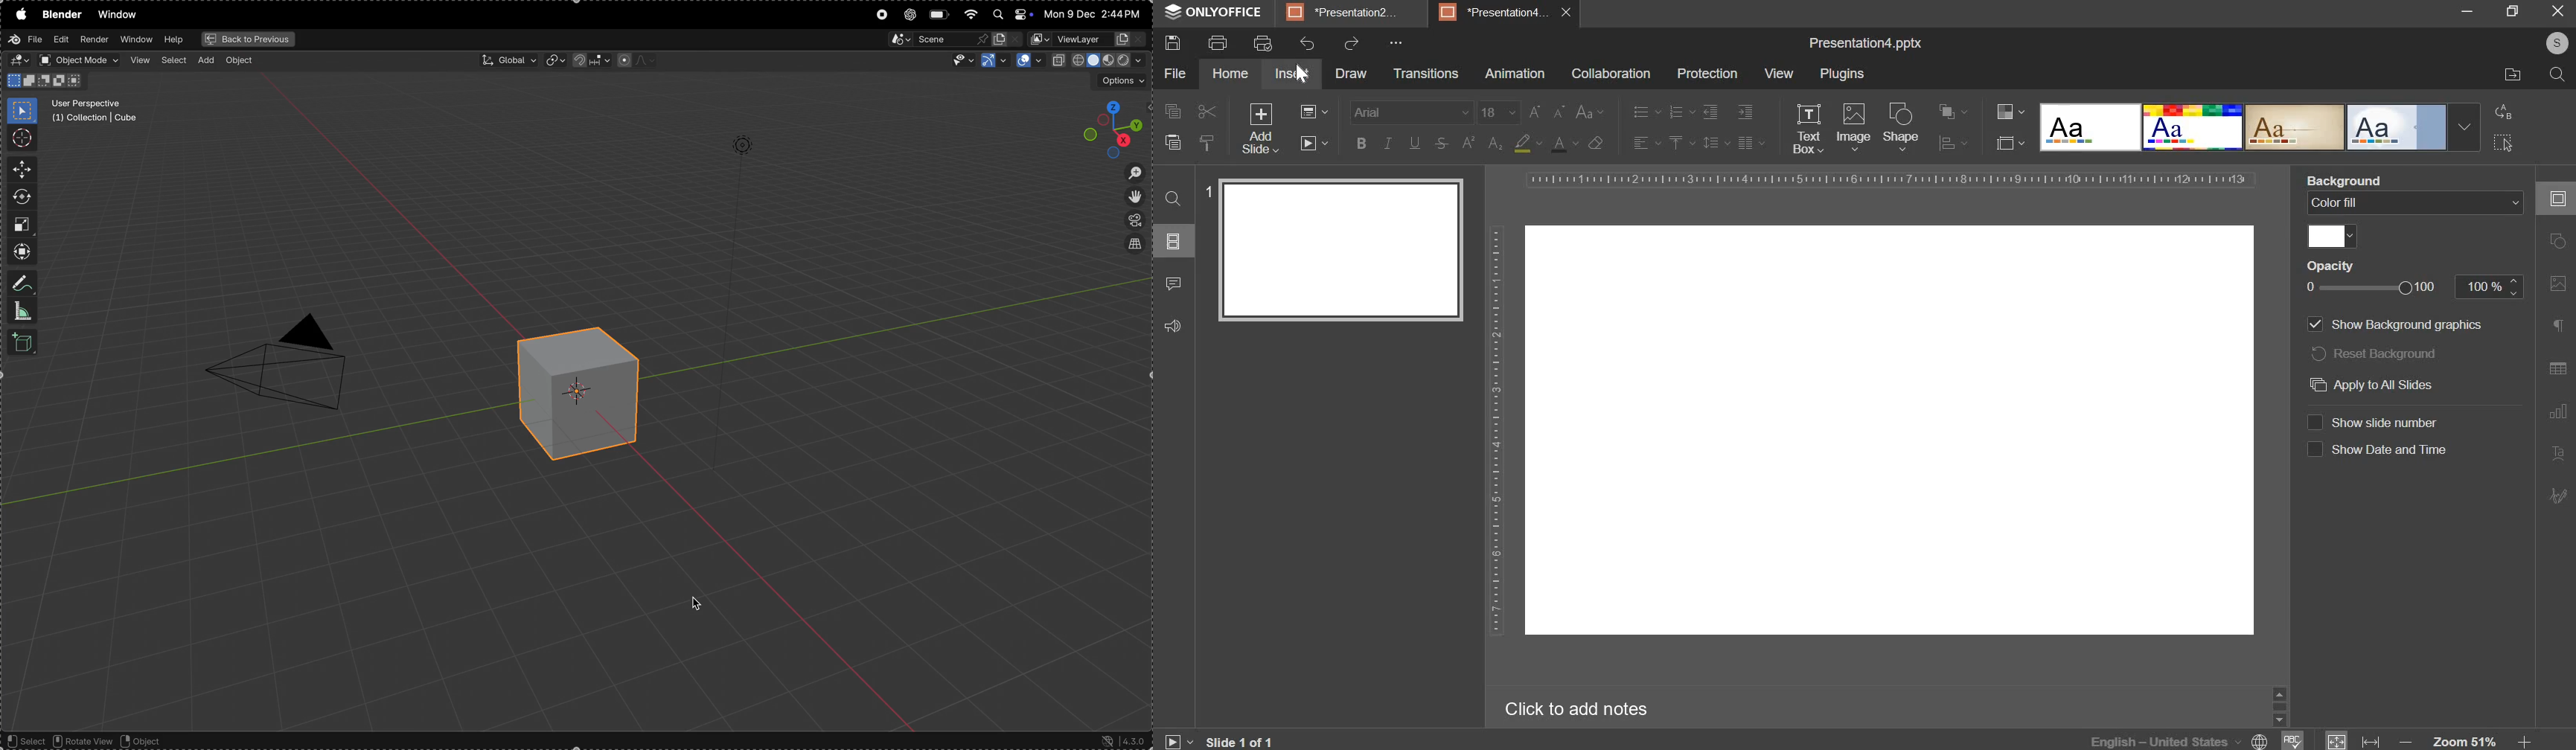 The image size is (2576, 756). What do you see at coordinates (2339, 179) in the screenshot?
I see `background` at bounding box center [2339, 179].